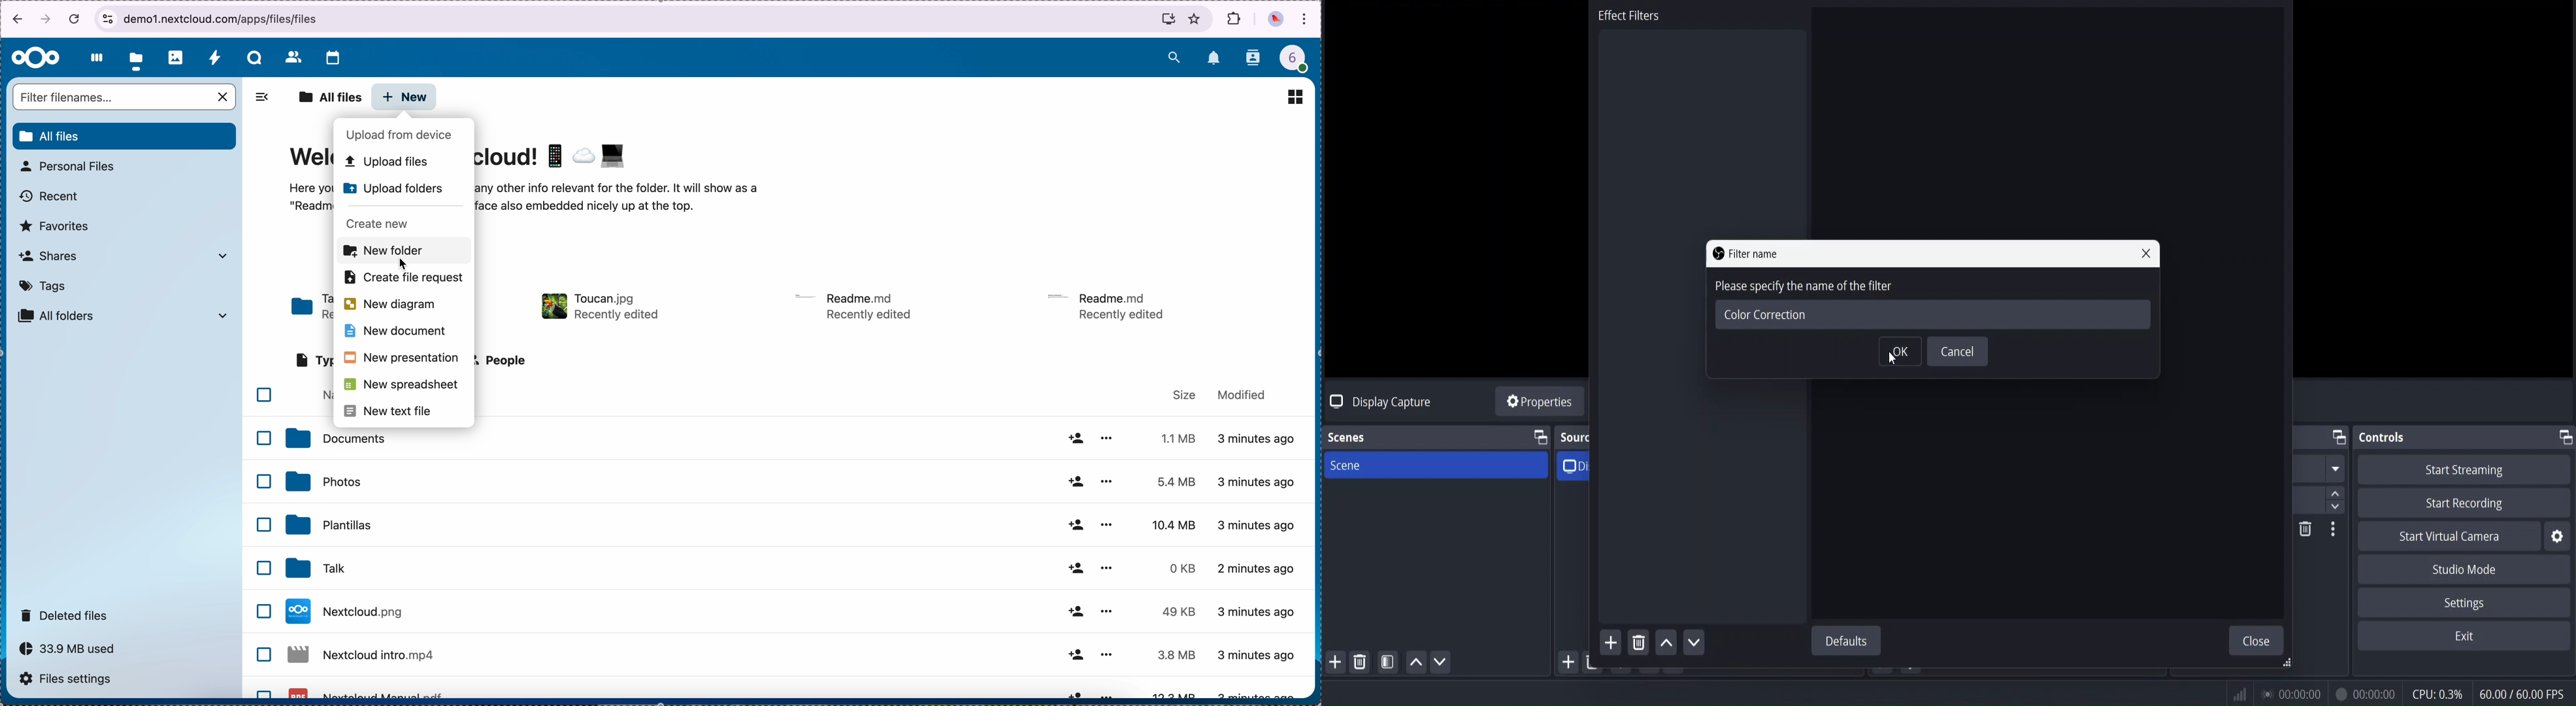 This screenshot has height=728, width=2576. Describe the element at coordinates (2149, 254) in the screenshot. I see `close` at that location.